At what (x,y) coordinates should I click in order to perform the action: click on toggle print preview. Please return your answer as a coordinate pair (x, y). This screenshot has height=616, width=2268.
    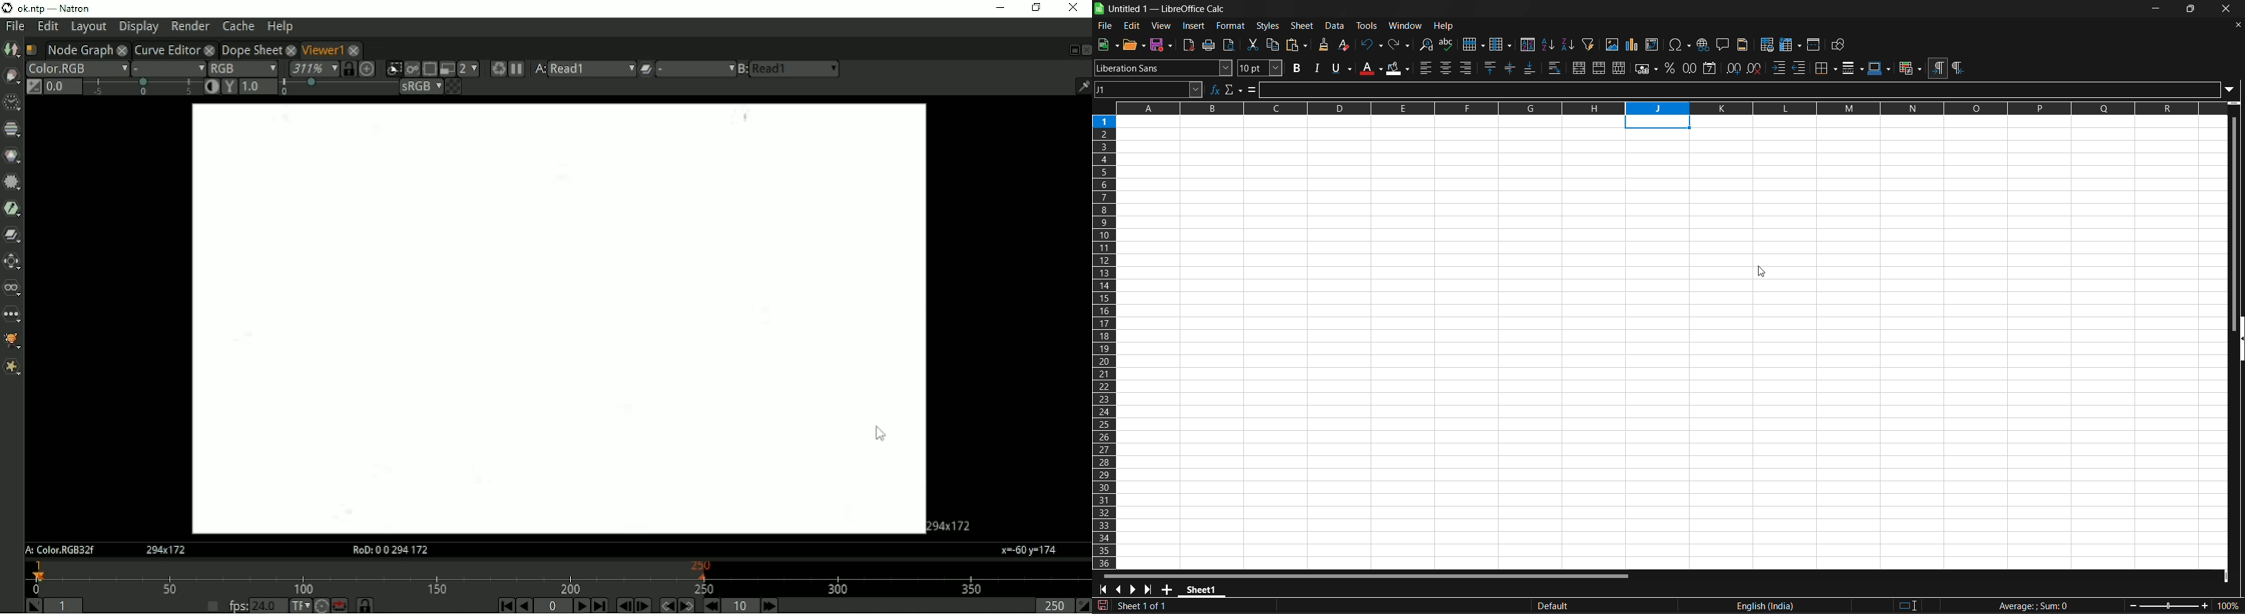
    Looking at the image, I should click on (1230, 44).